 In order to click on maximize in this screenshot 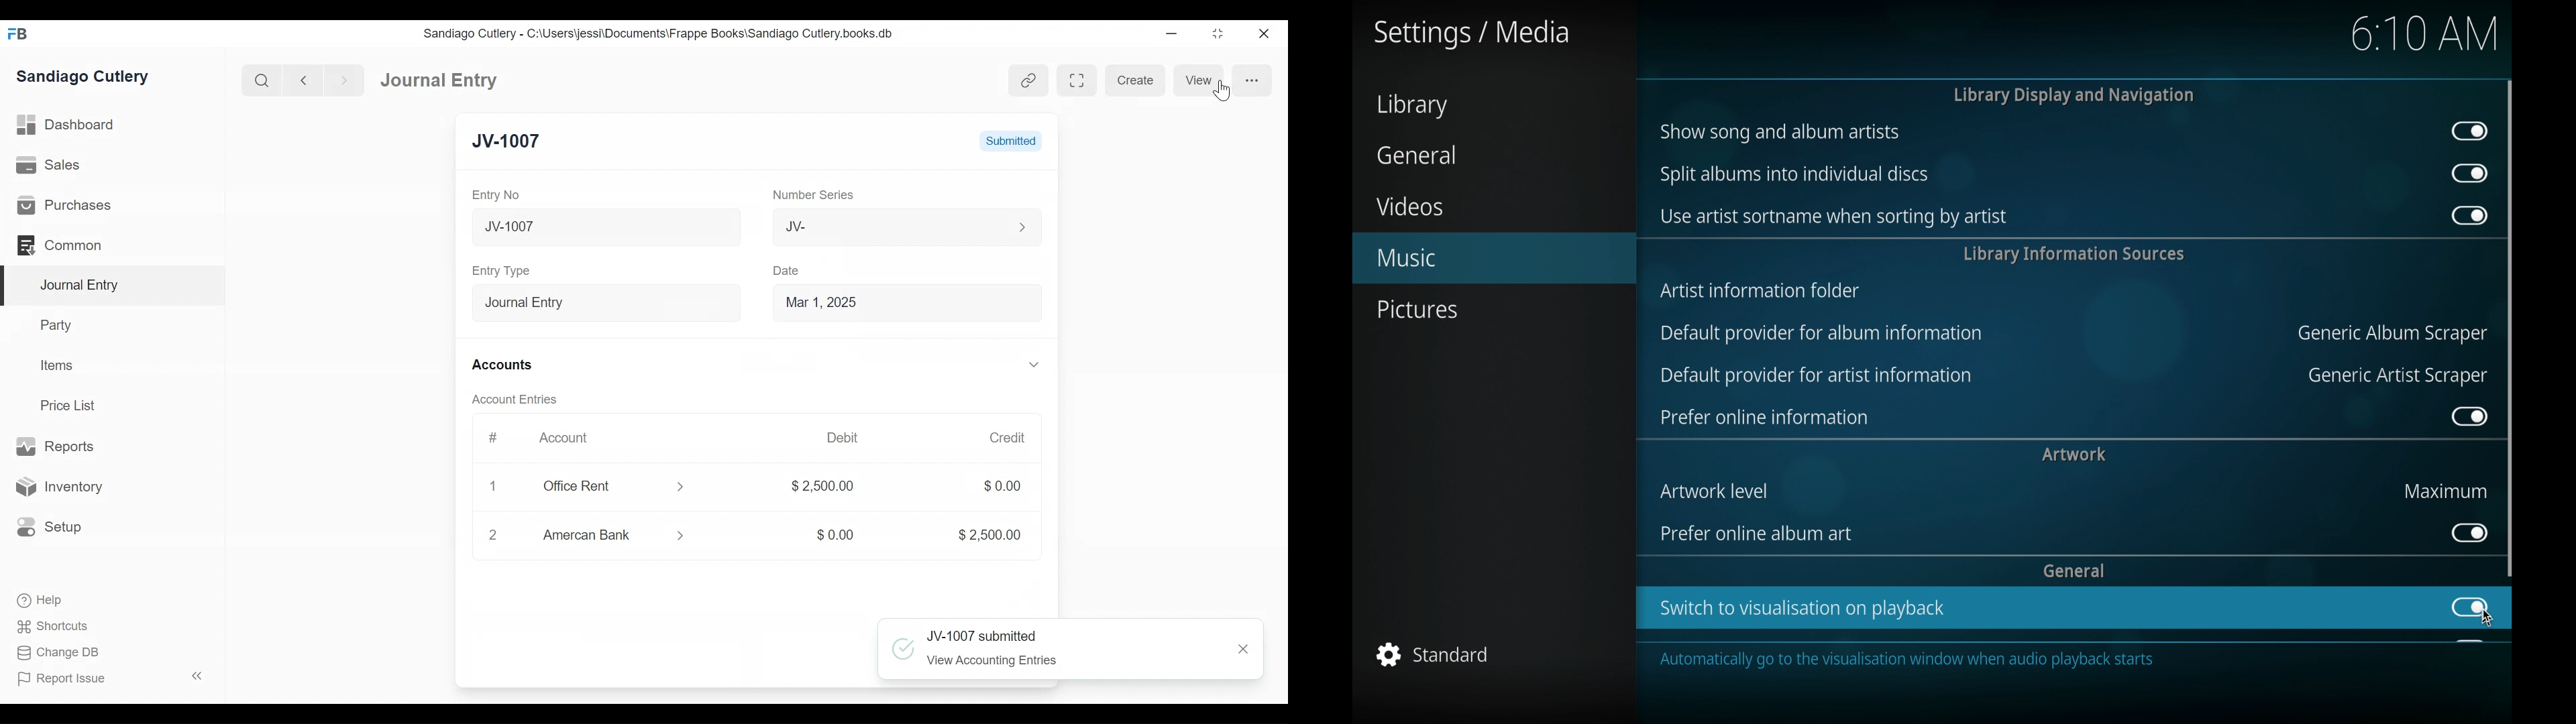, I will do `click(1219, 33)`.